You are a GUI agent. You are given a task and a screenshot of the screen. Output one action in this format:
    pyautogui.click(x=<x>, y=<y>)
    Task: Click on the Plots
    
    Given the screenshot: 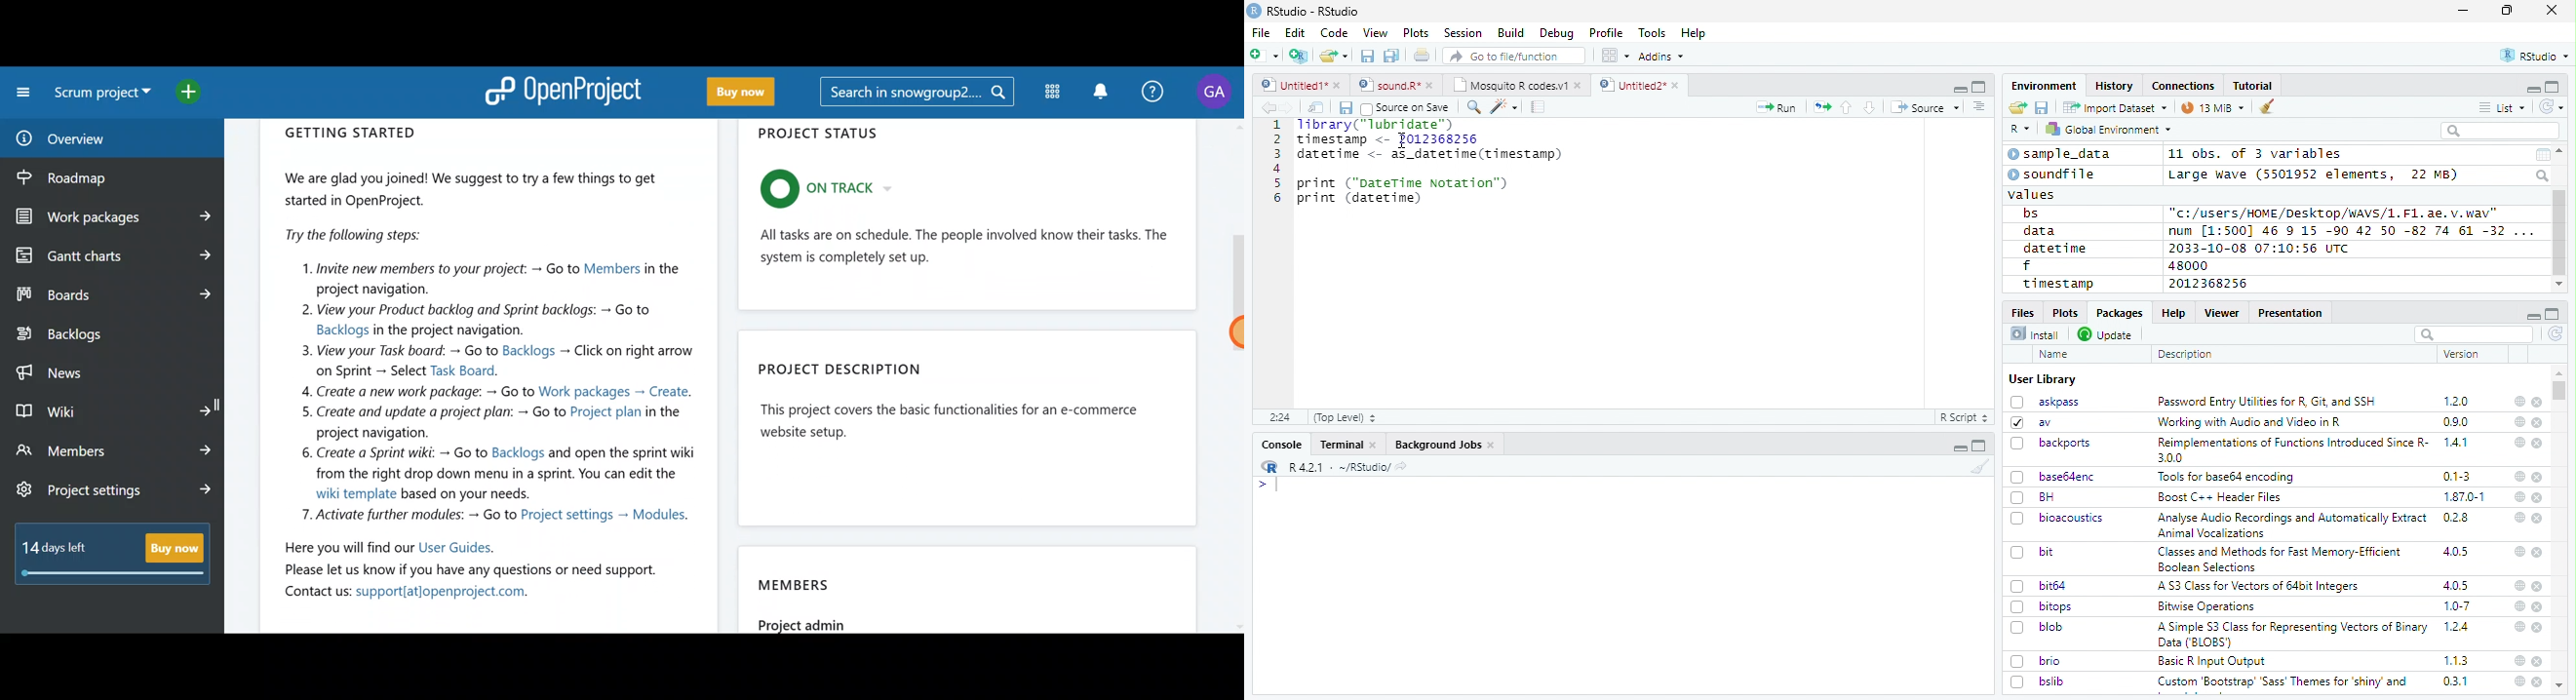 What is the action you would take?
    pyautogui.click(x=1416, y=33)
    